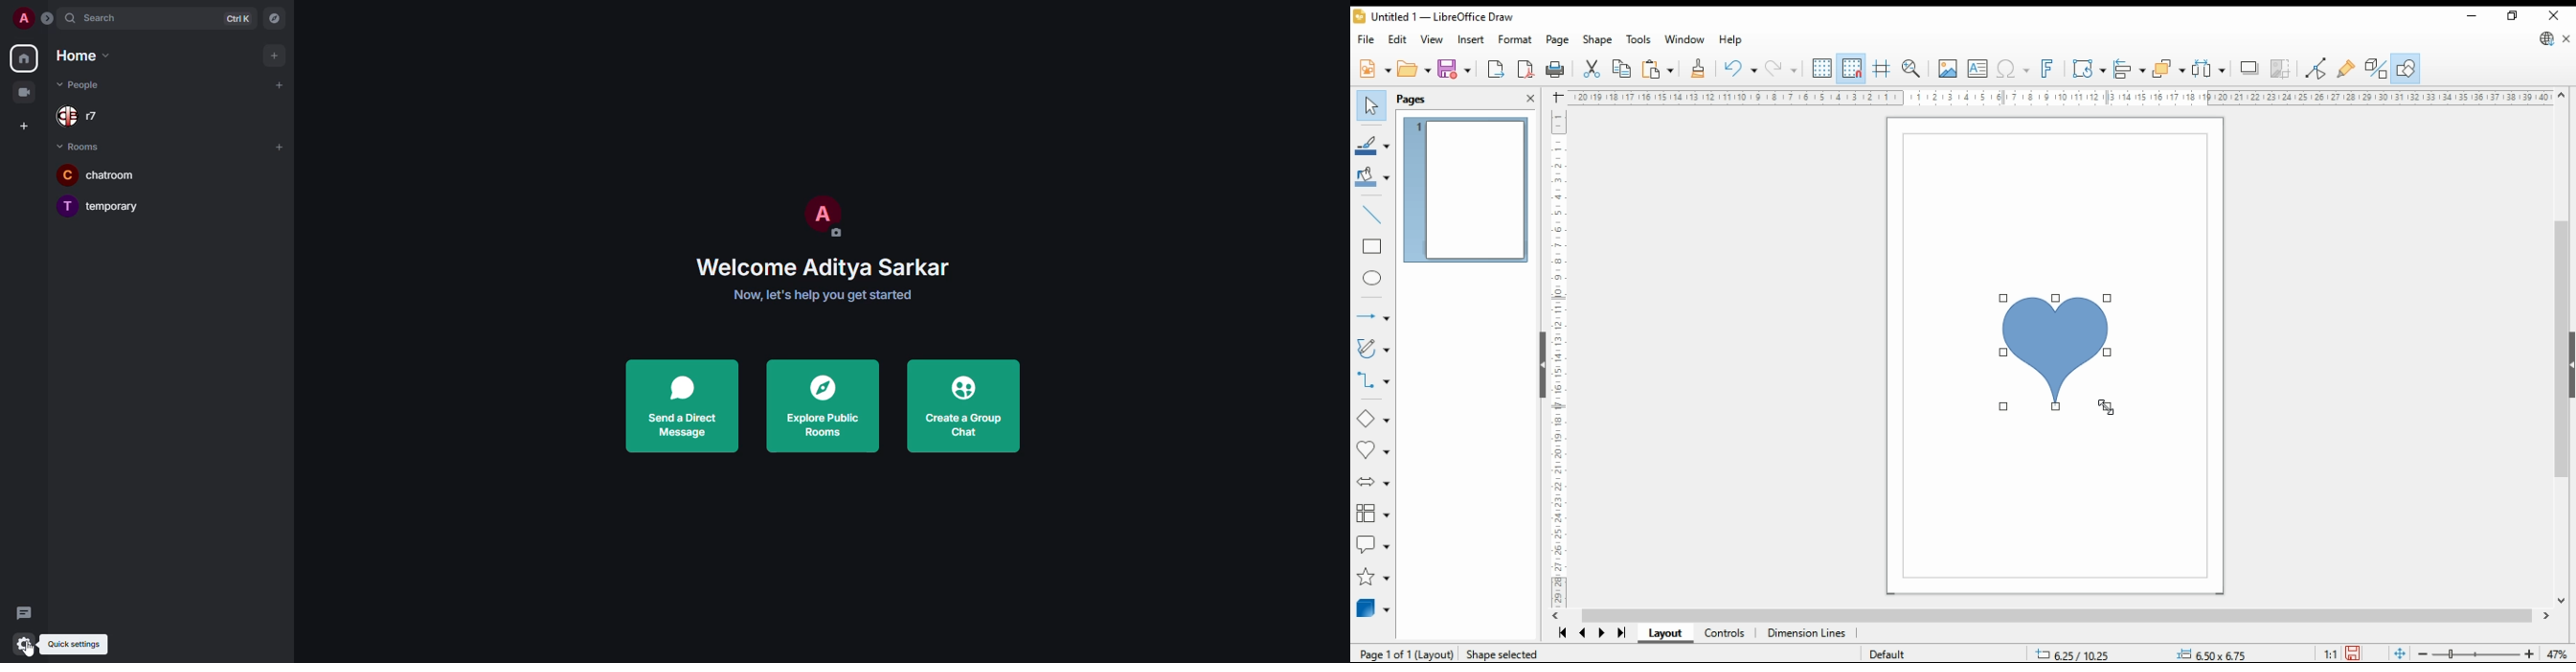  I want to click on add, so click(280, 82).